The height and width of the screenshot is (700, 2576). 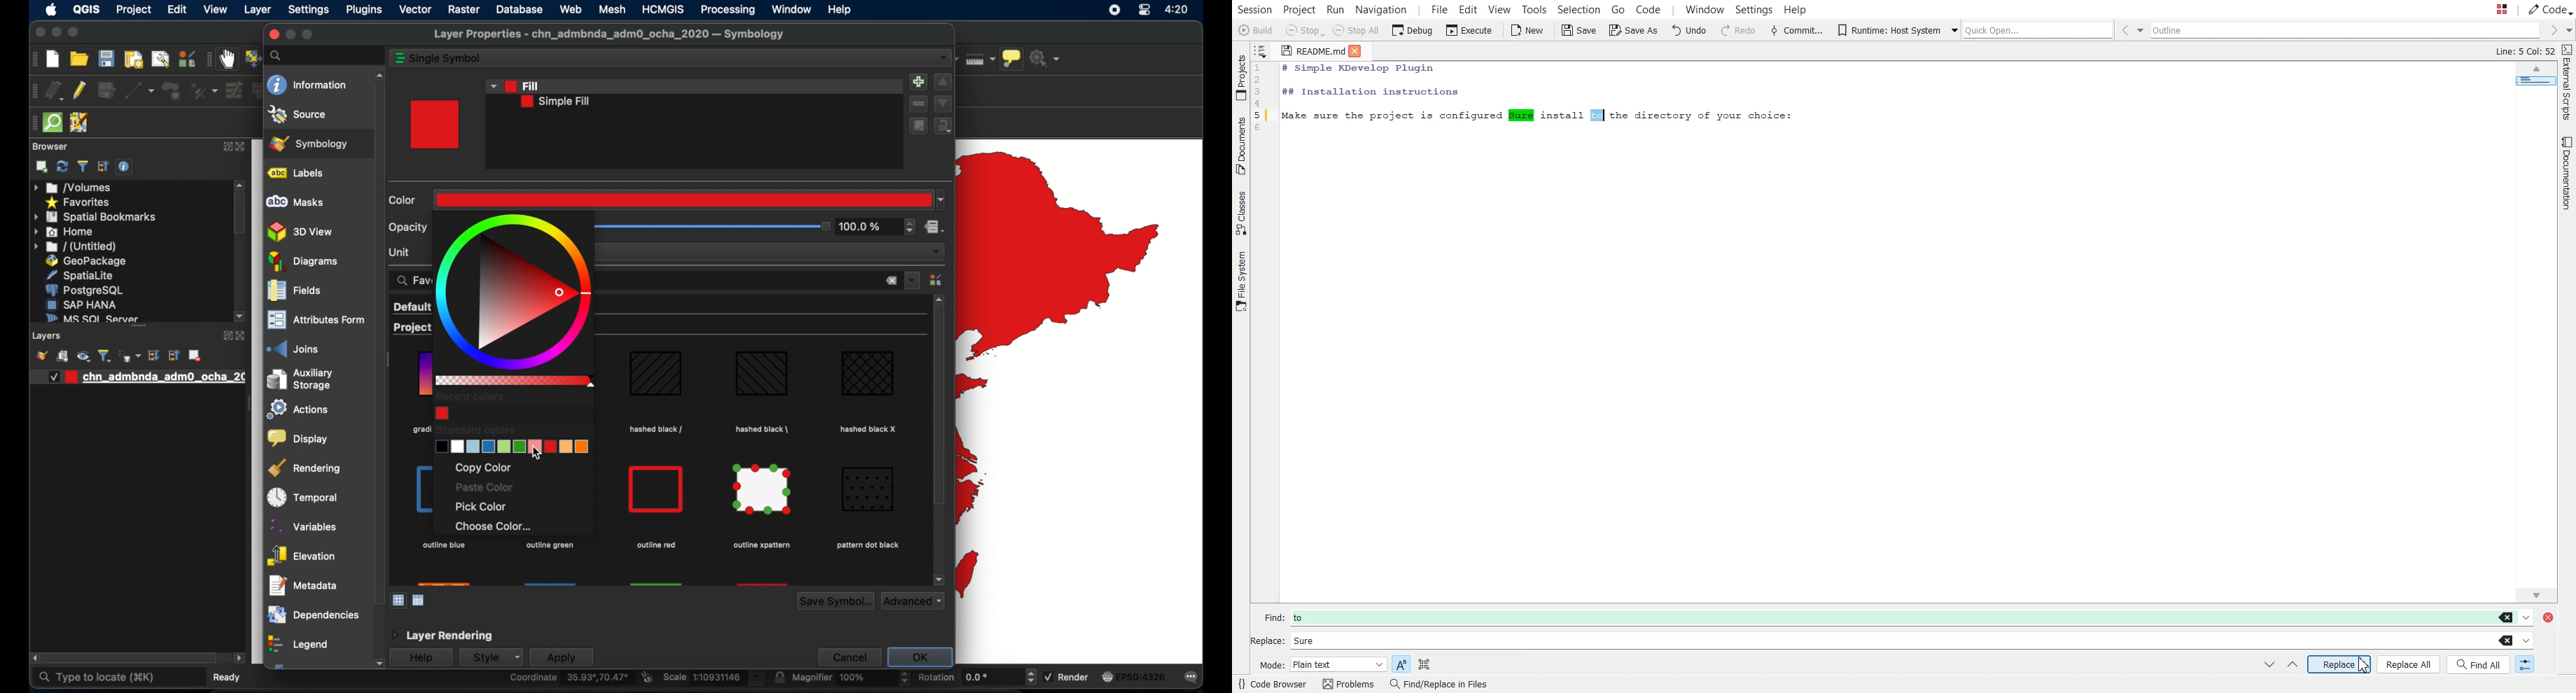 What do you see at coordinates (2269, 665) in the screenshot?
I see `Switch to next` at bounding box center [2269, 665].